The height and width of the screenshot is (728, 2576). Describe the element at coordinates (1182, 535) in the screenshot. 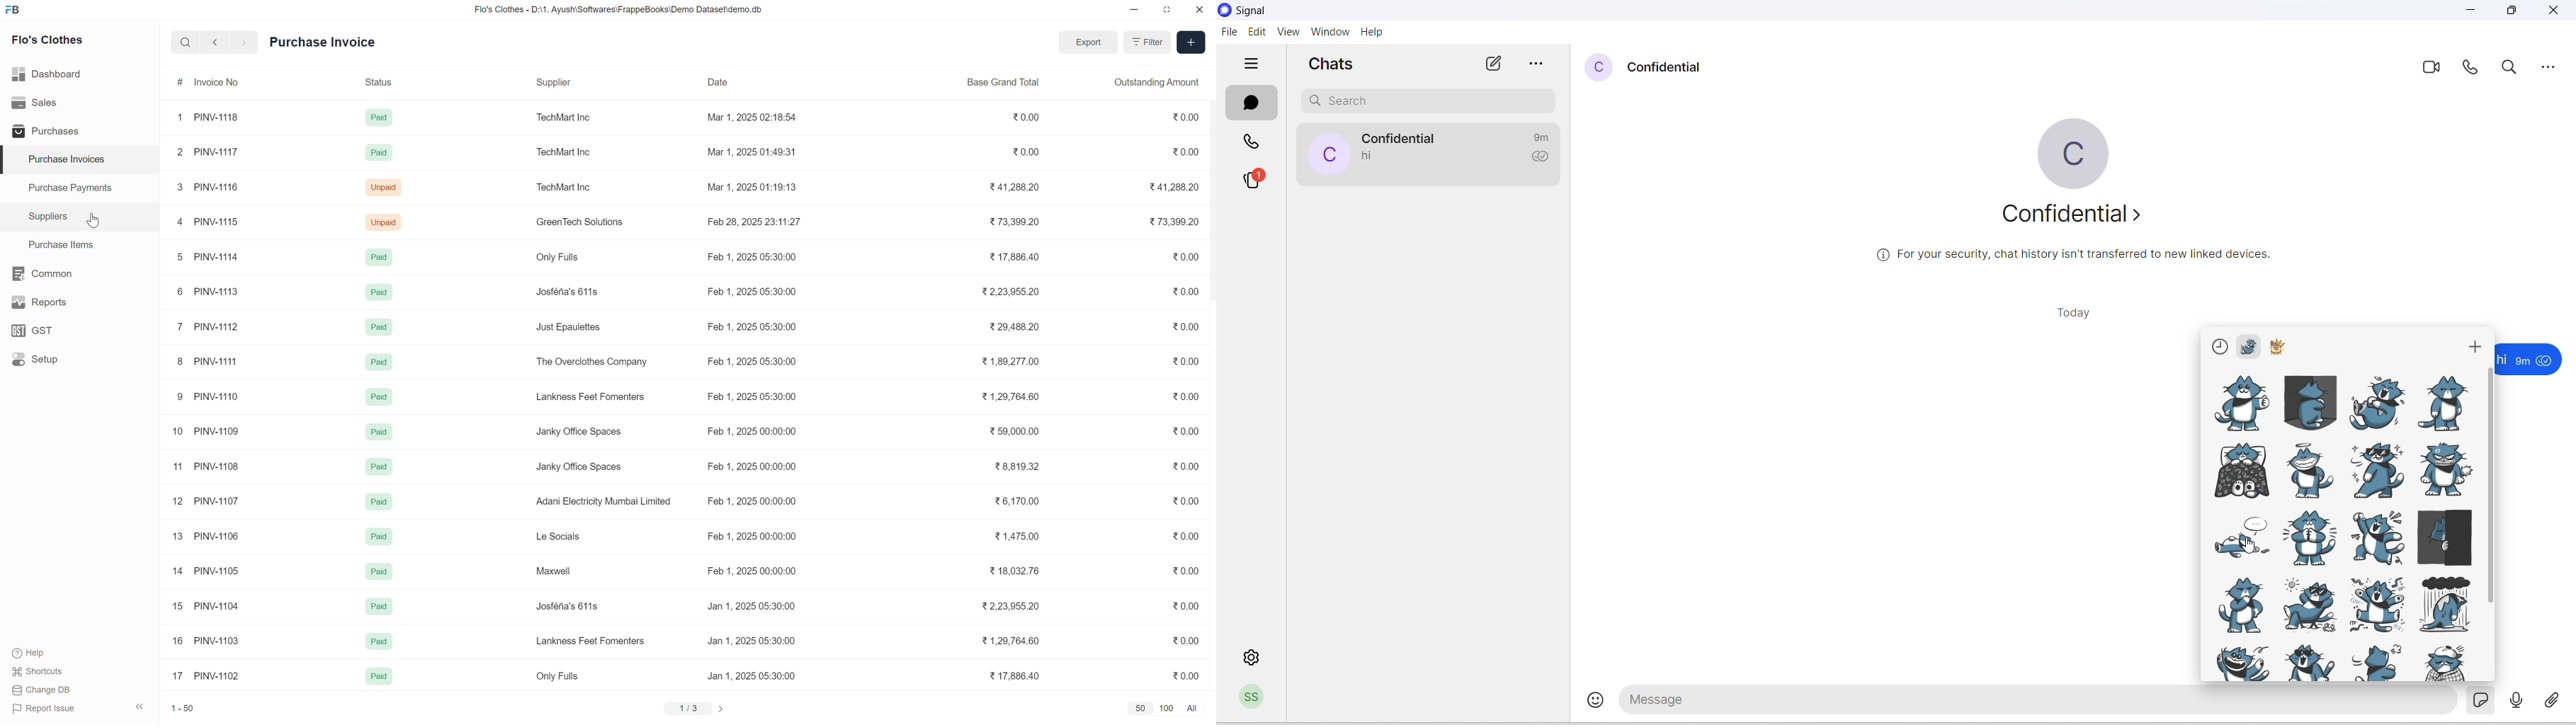

I see `% 0.00` at that location.